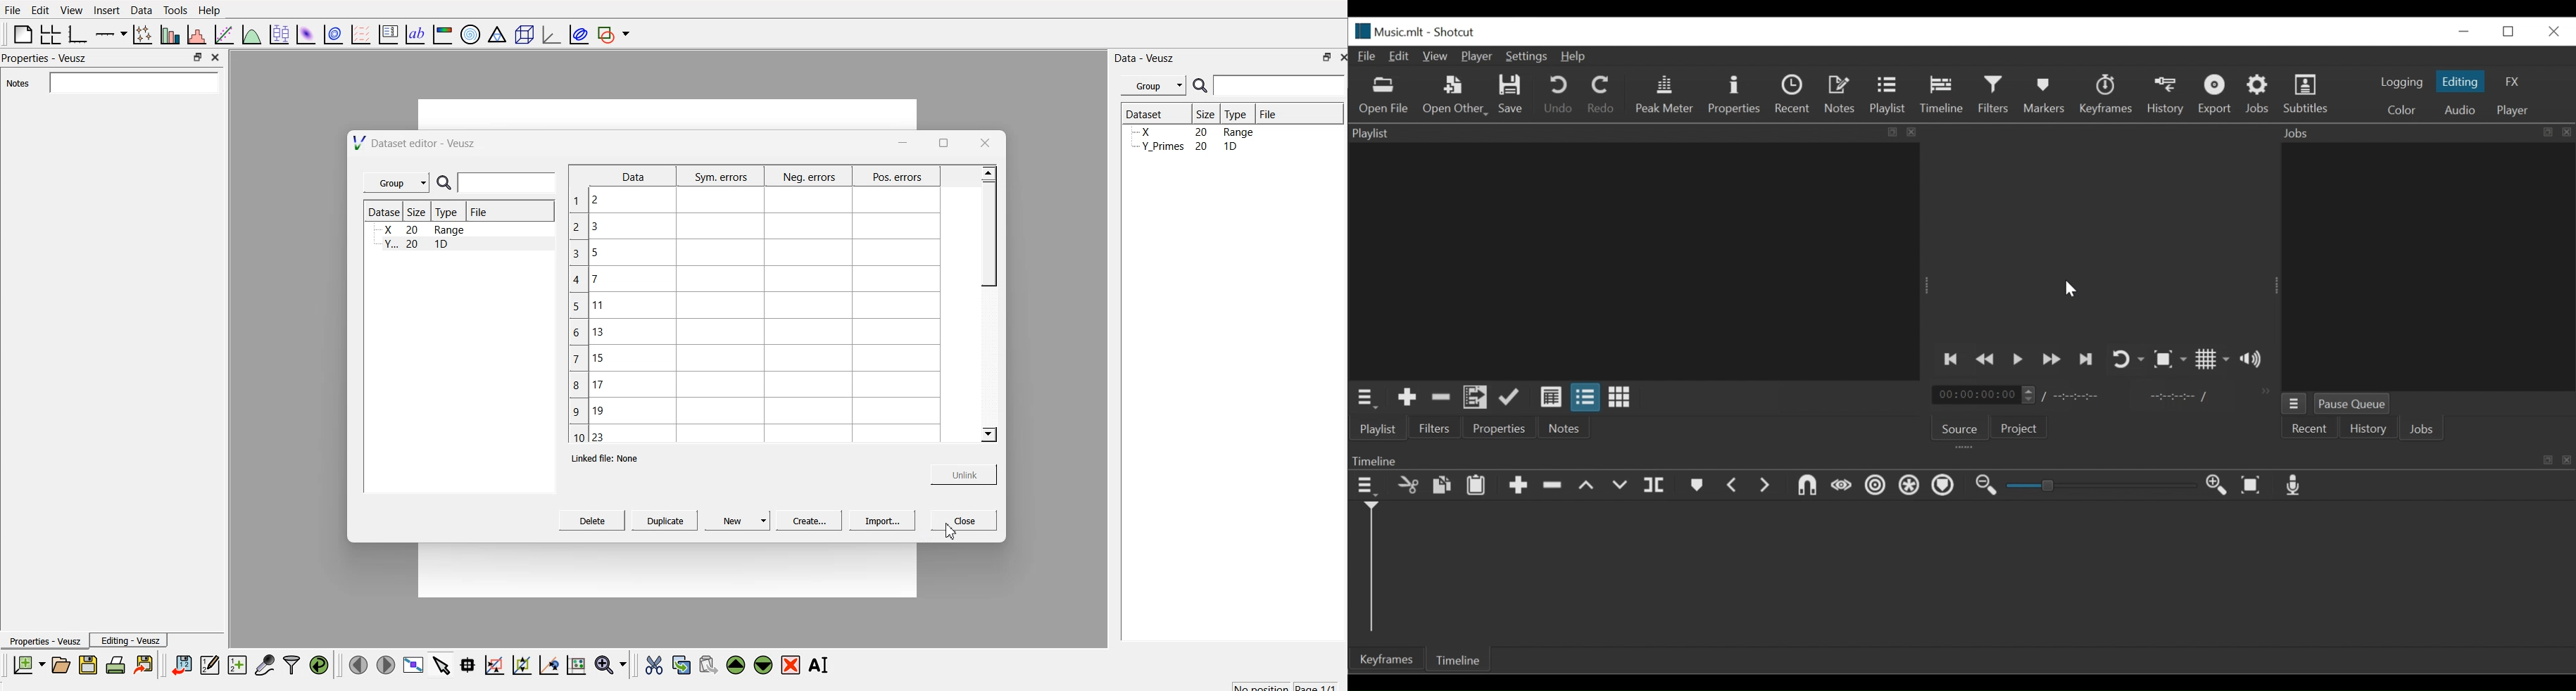  I want to click on close, so click(214, 56).